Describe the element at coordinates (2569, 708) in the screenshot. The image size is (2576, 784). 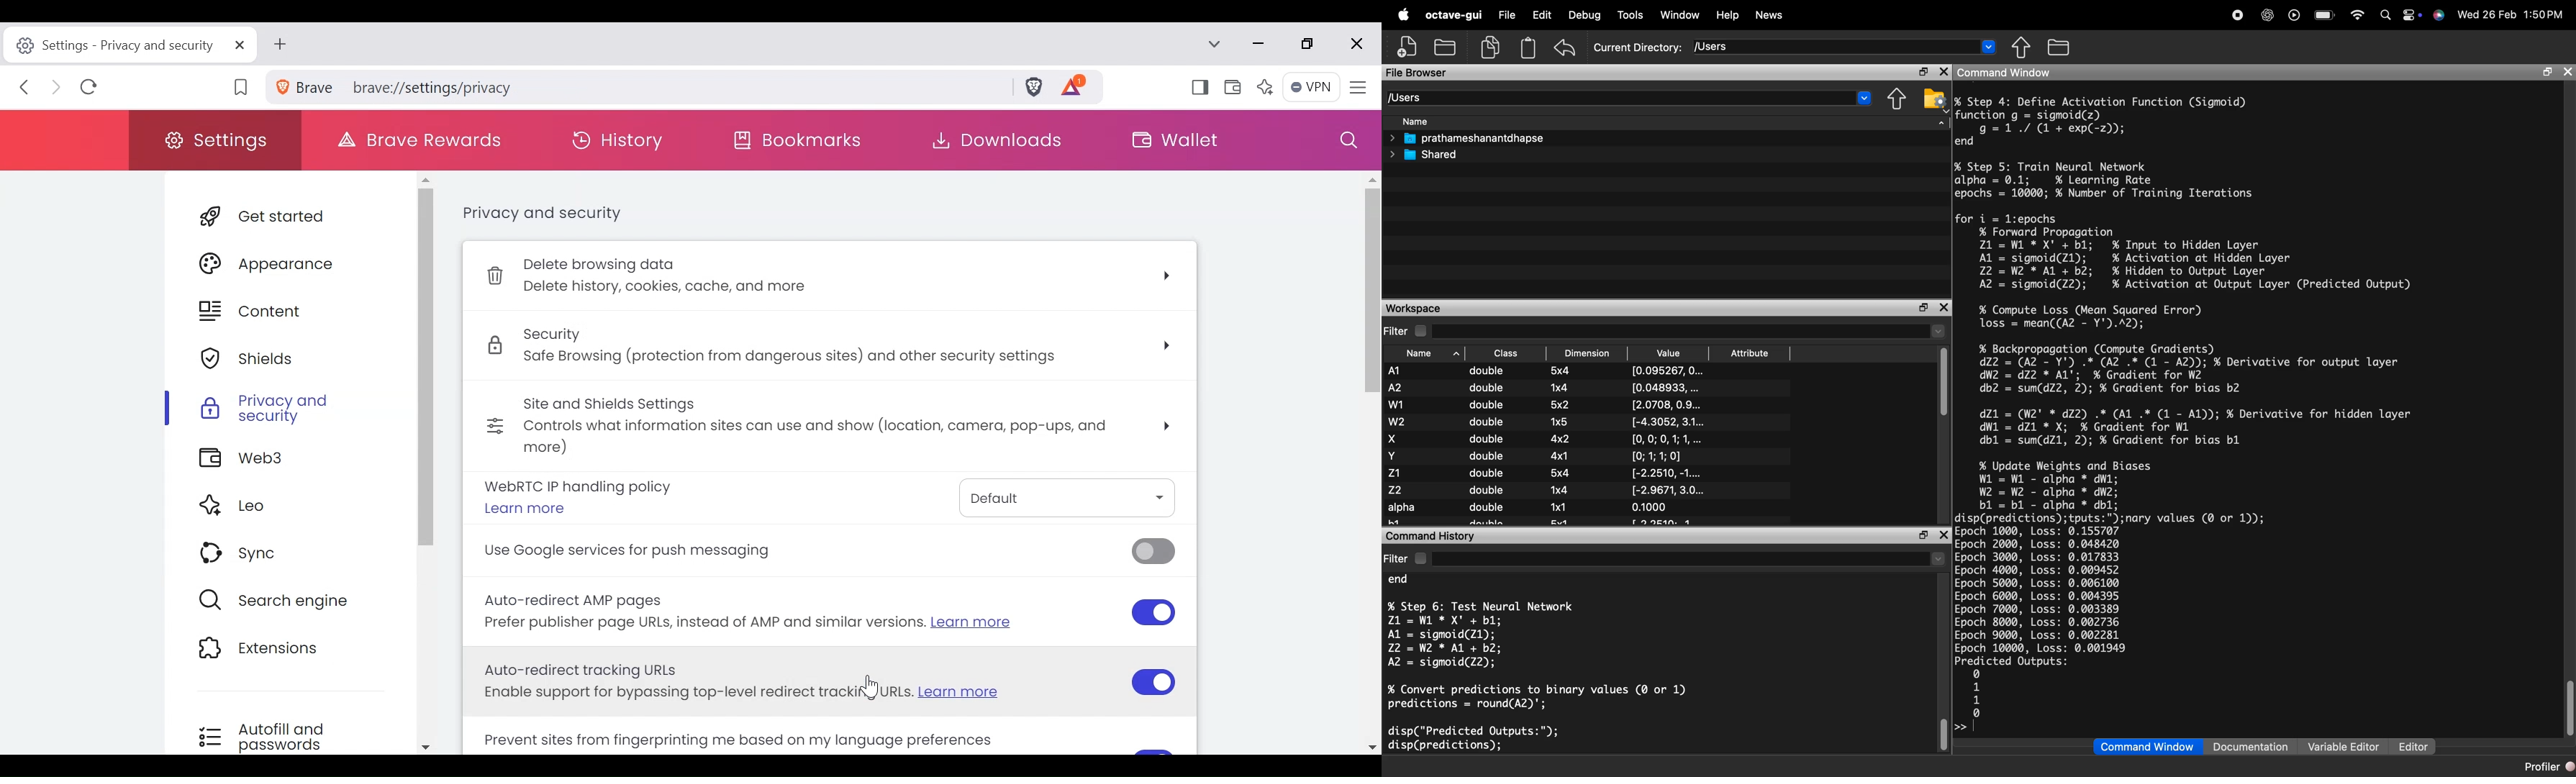
I see `Scroll bar` at that location.